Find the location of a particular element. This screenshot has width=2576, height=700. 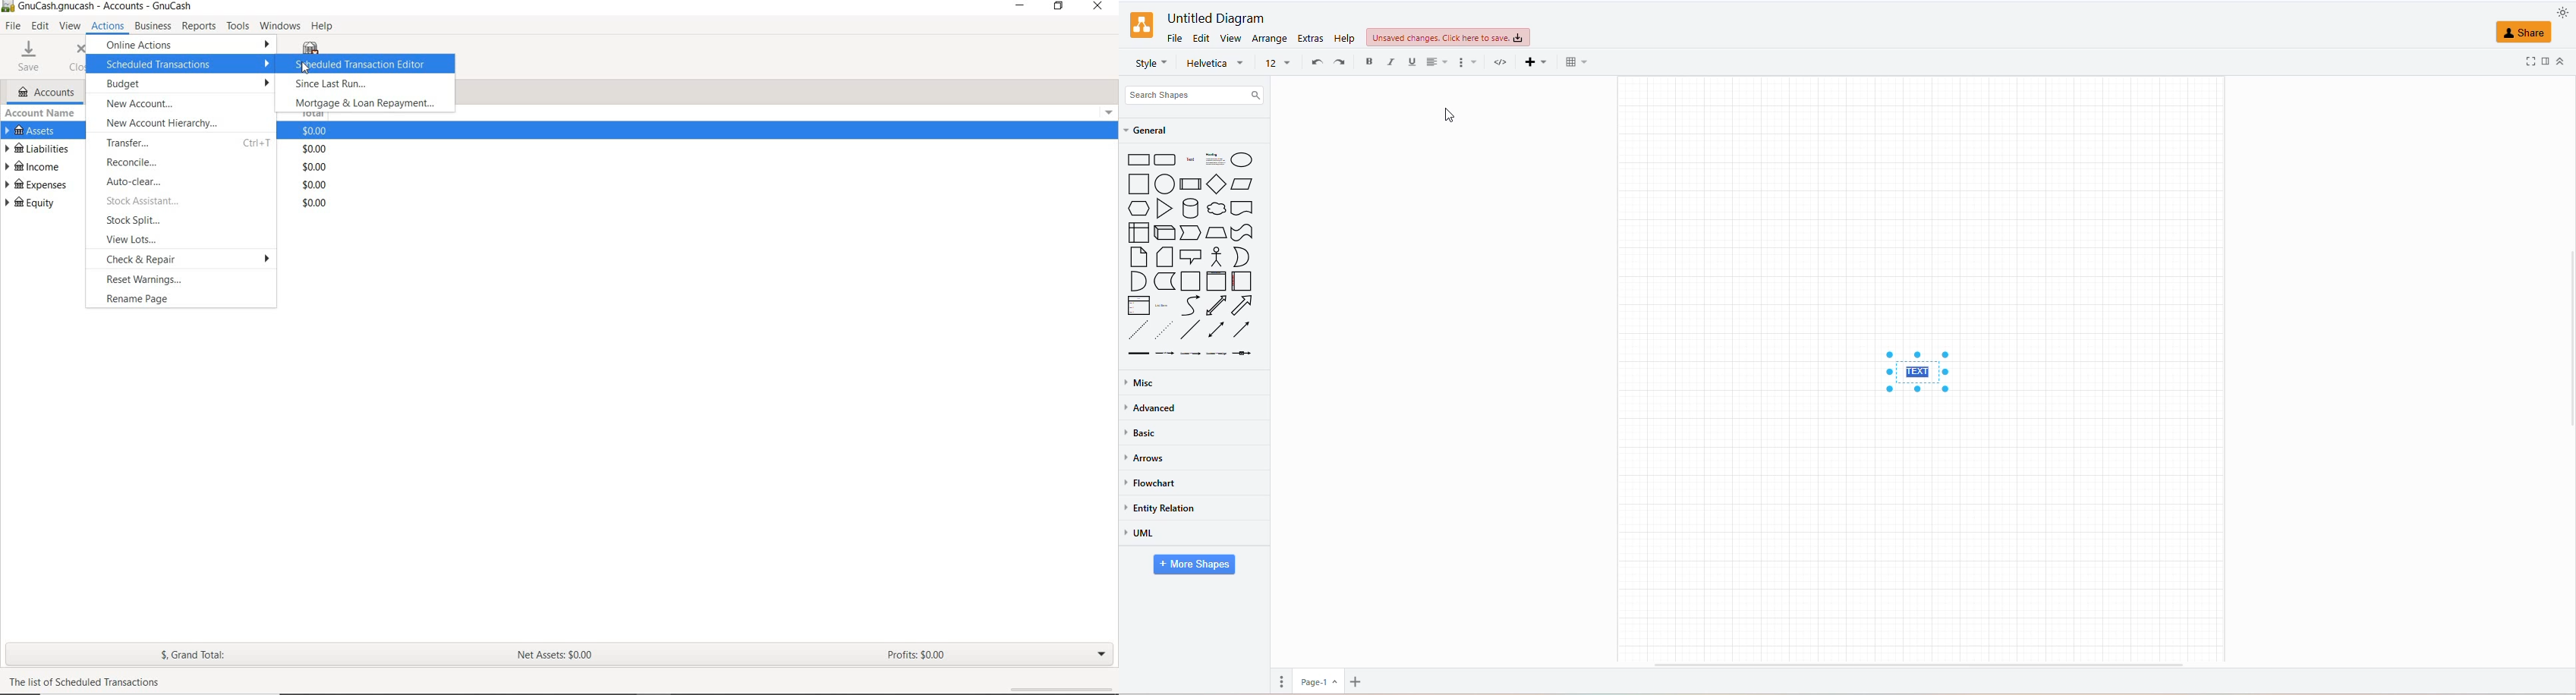

ACCOUNTS is located at coordinates (47, 92).